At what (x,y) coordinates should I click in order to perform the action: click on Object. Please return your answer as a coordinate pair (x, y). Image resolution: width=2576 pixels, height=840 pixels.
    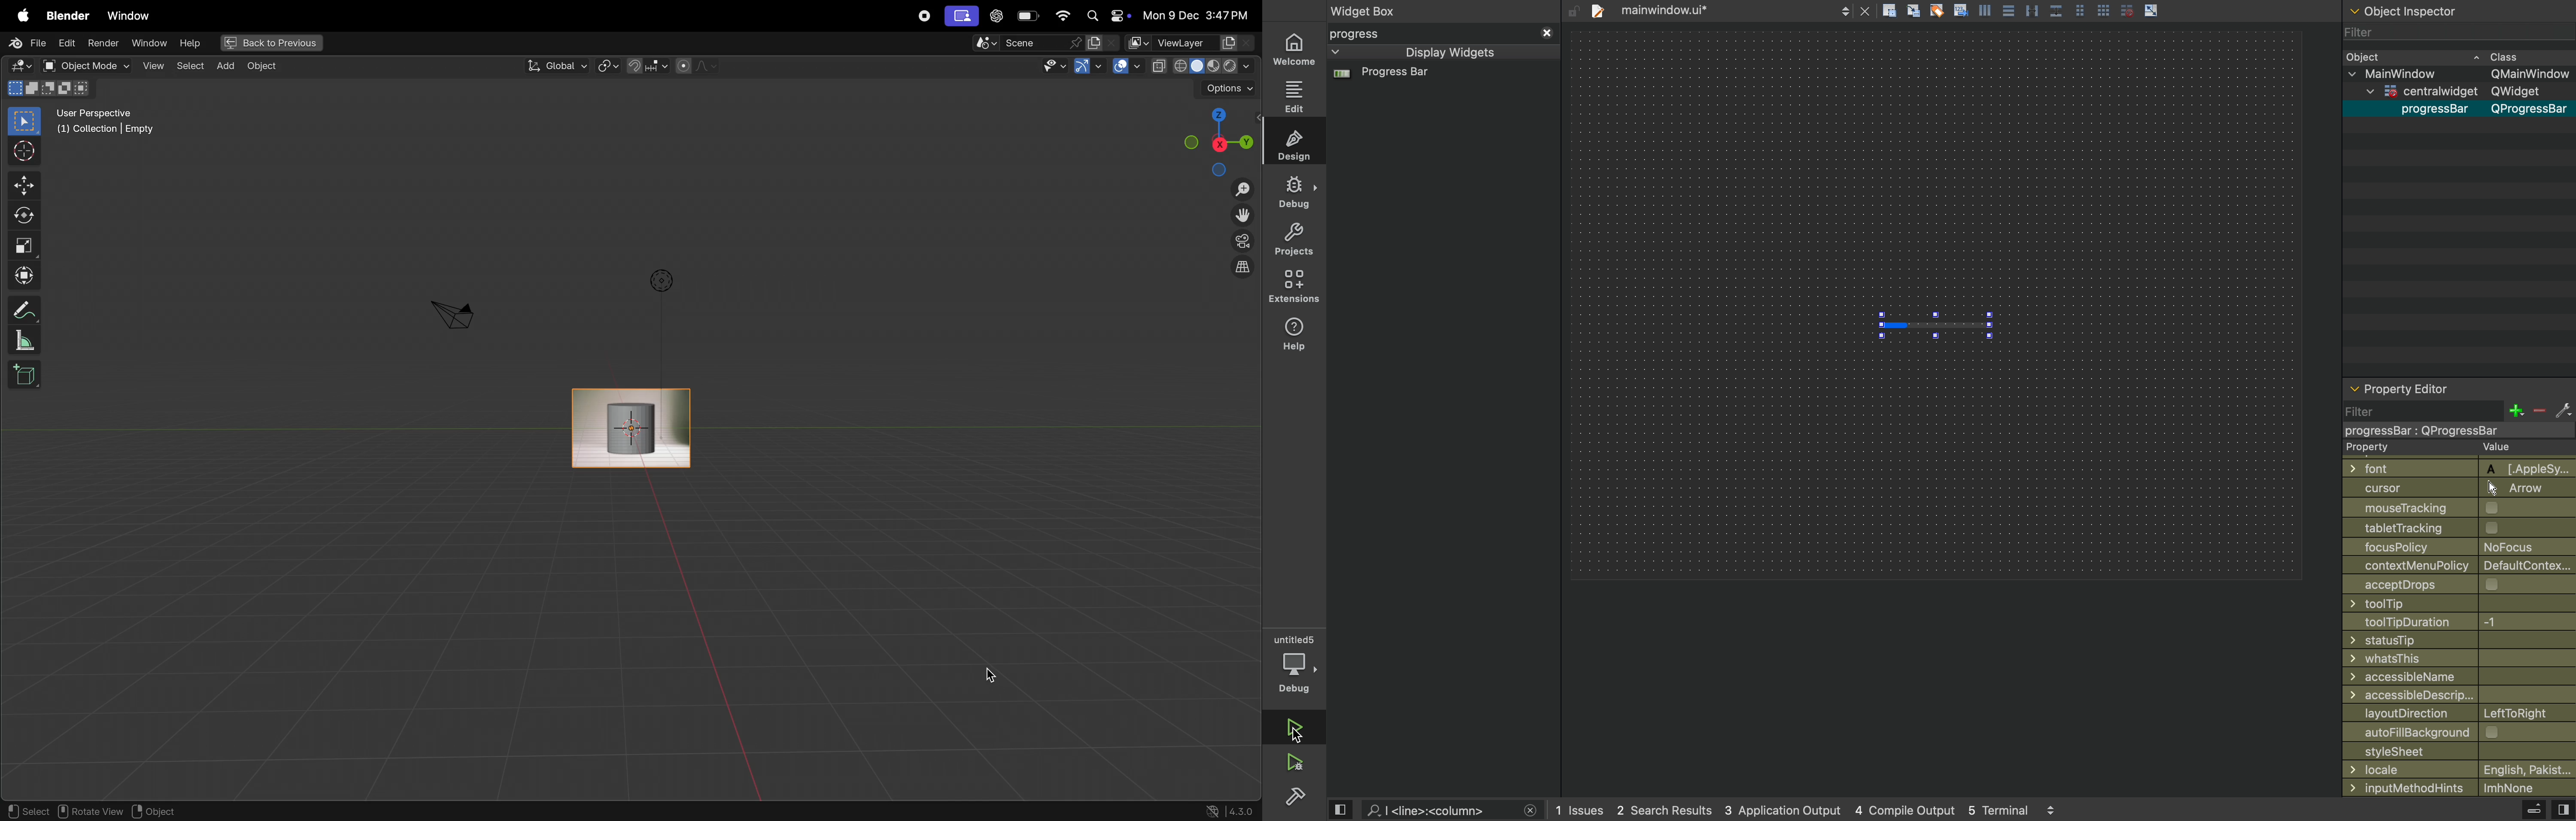
    Looking at the image, I should click on (268, 66).